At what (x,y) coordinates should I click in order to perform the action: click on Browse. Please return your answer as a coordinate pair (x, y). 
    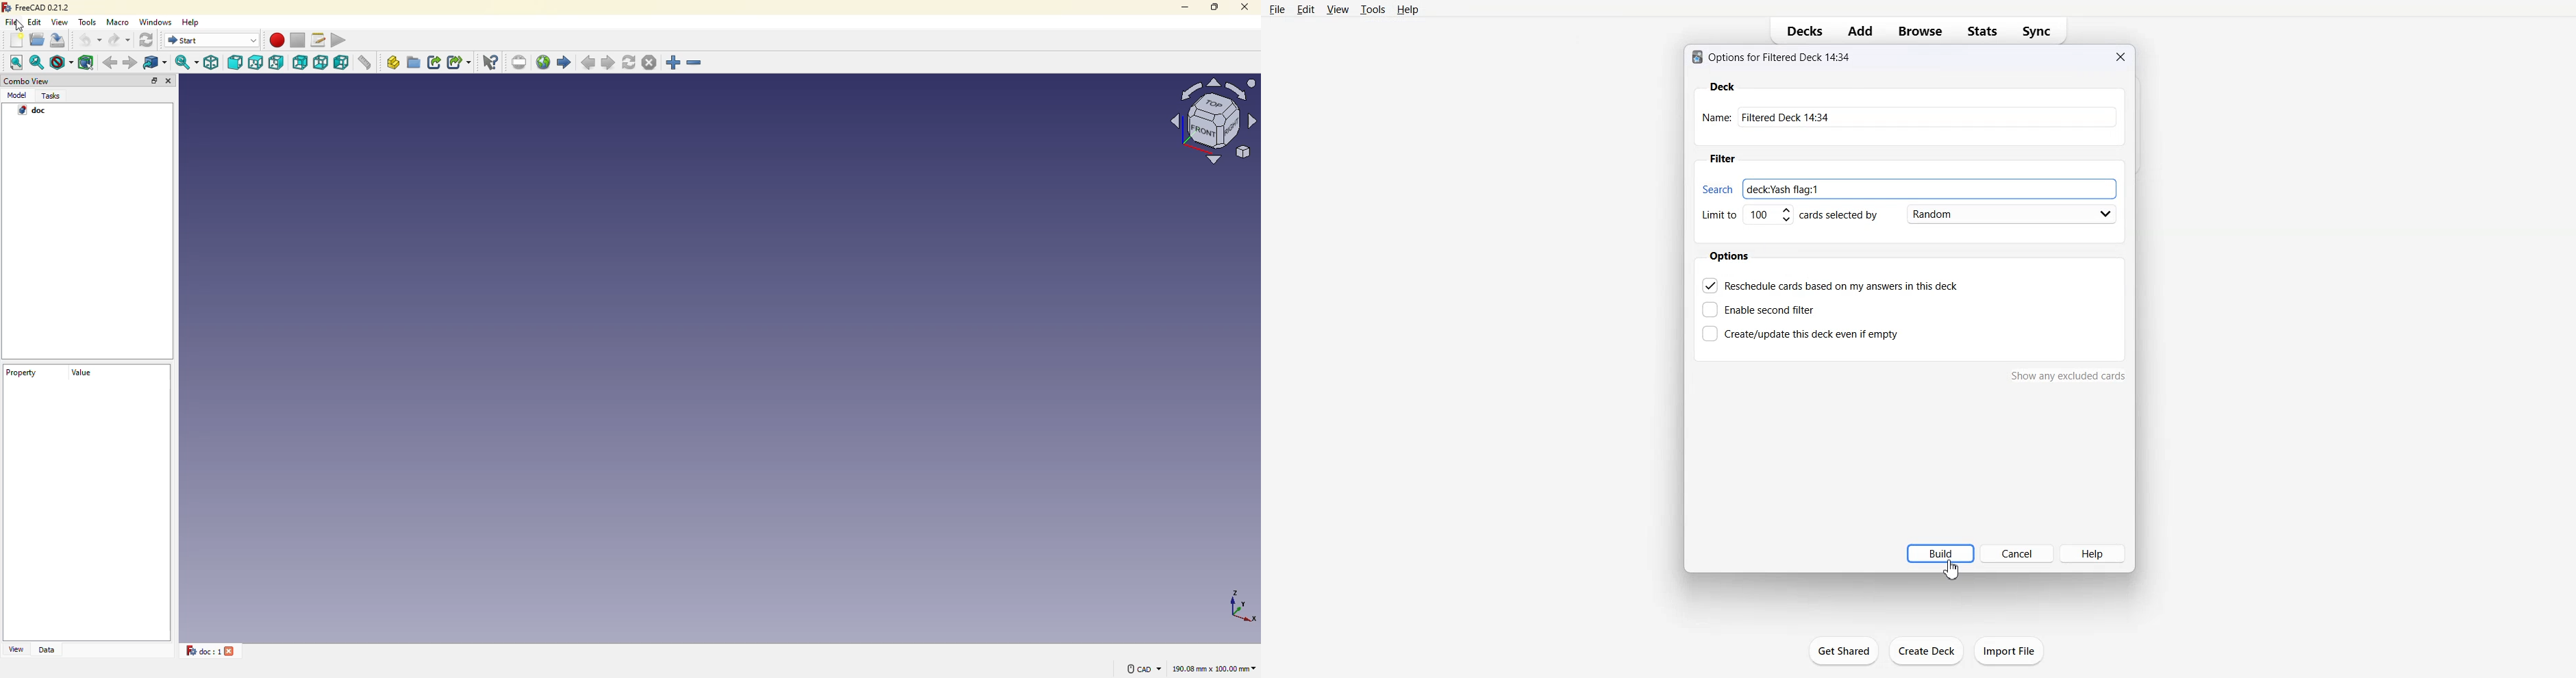
    Looking at the image, I should click on (1920, 32).